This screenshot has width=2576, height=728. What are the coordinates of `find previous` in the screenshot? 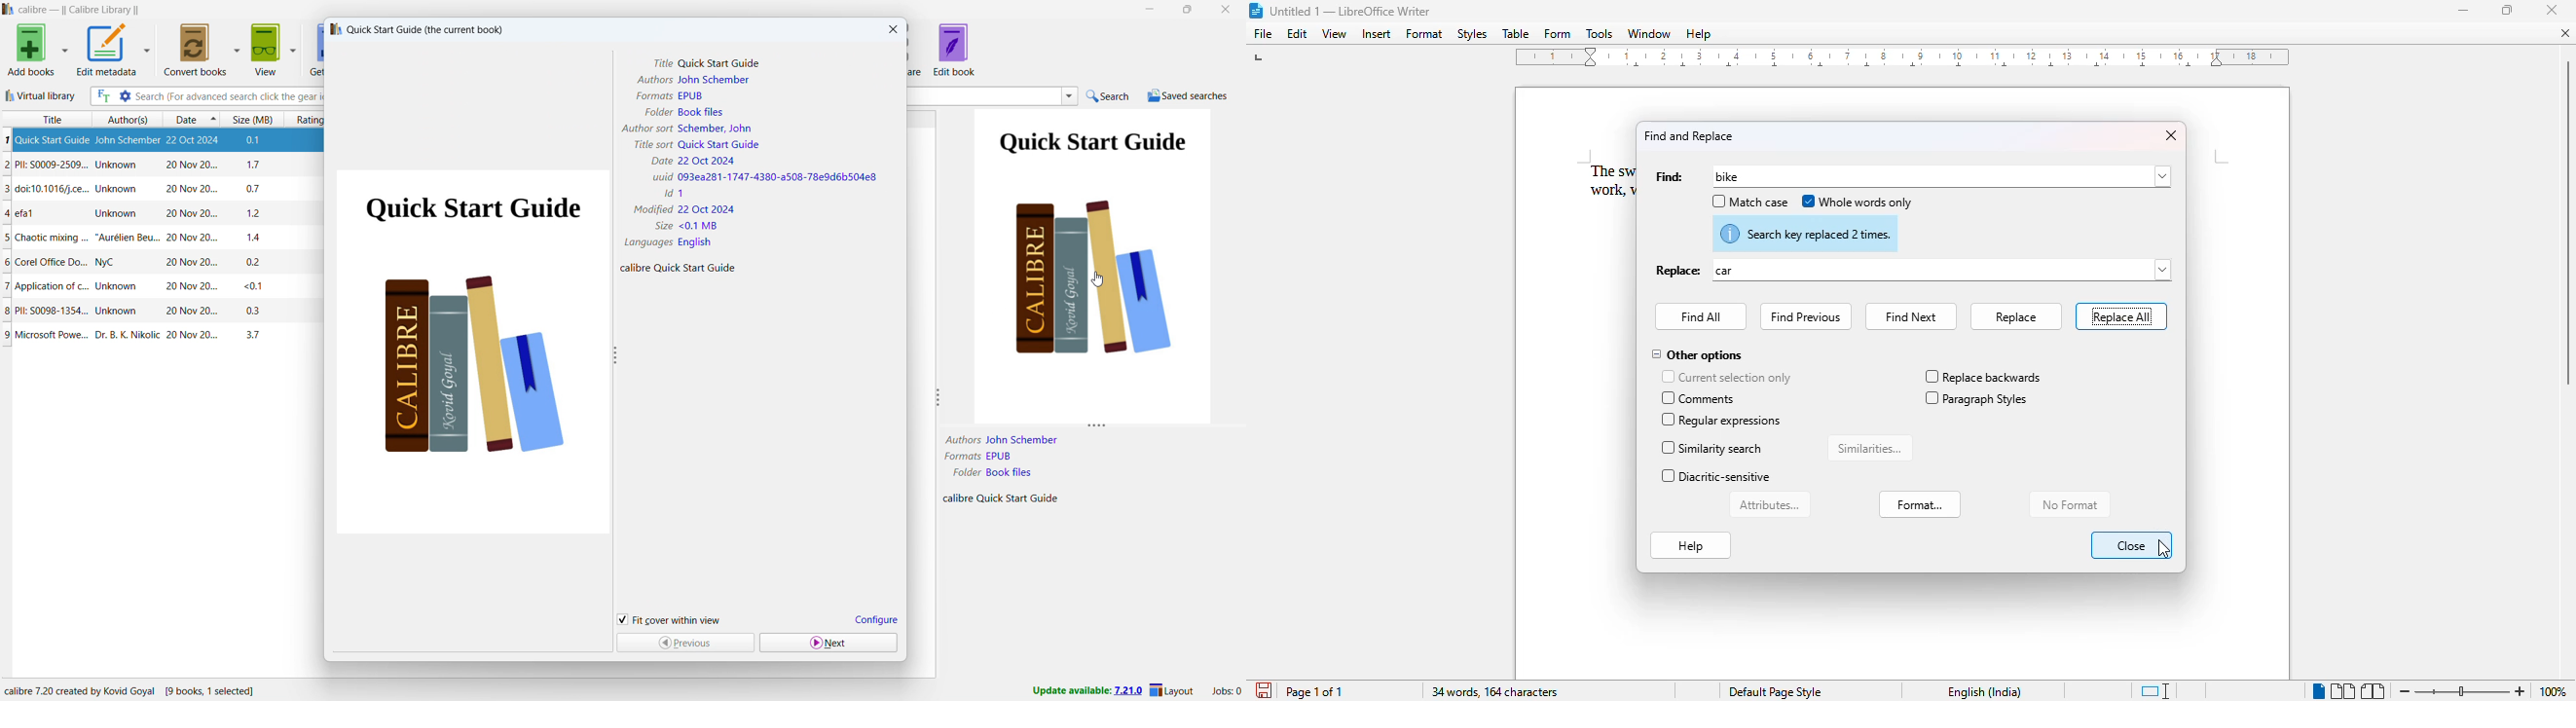 It's located at (1806, 317).